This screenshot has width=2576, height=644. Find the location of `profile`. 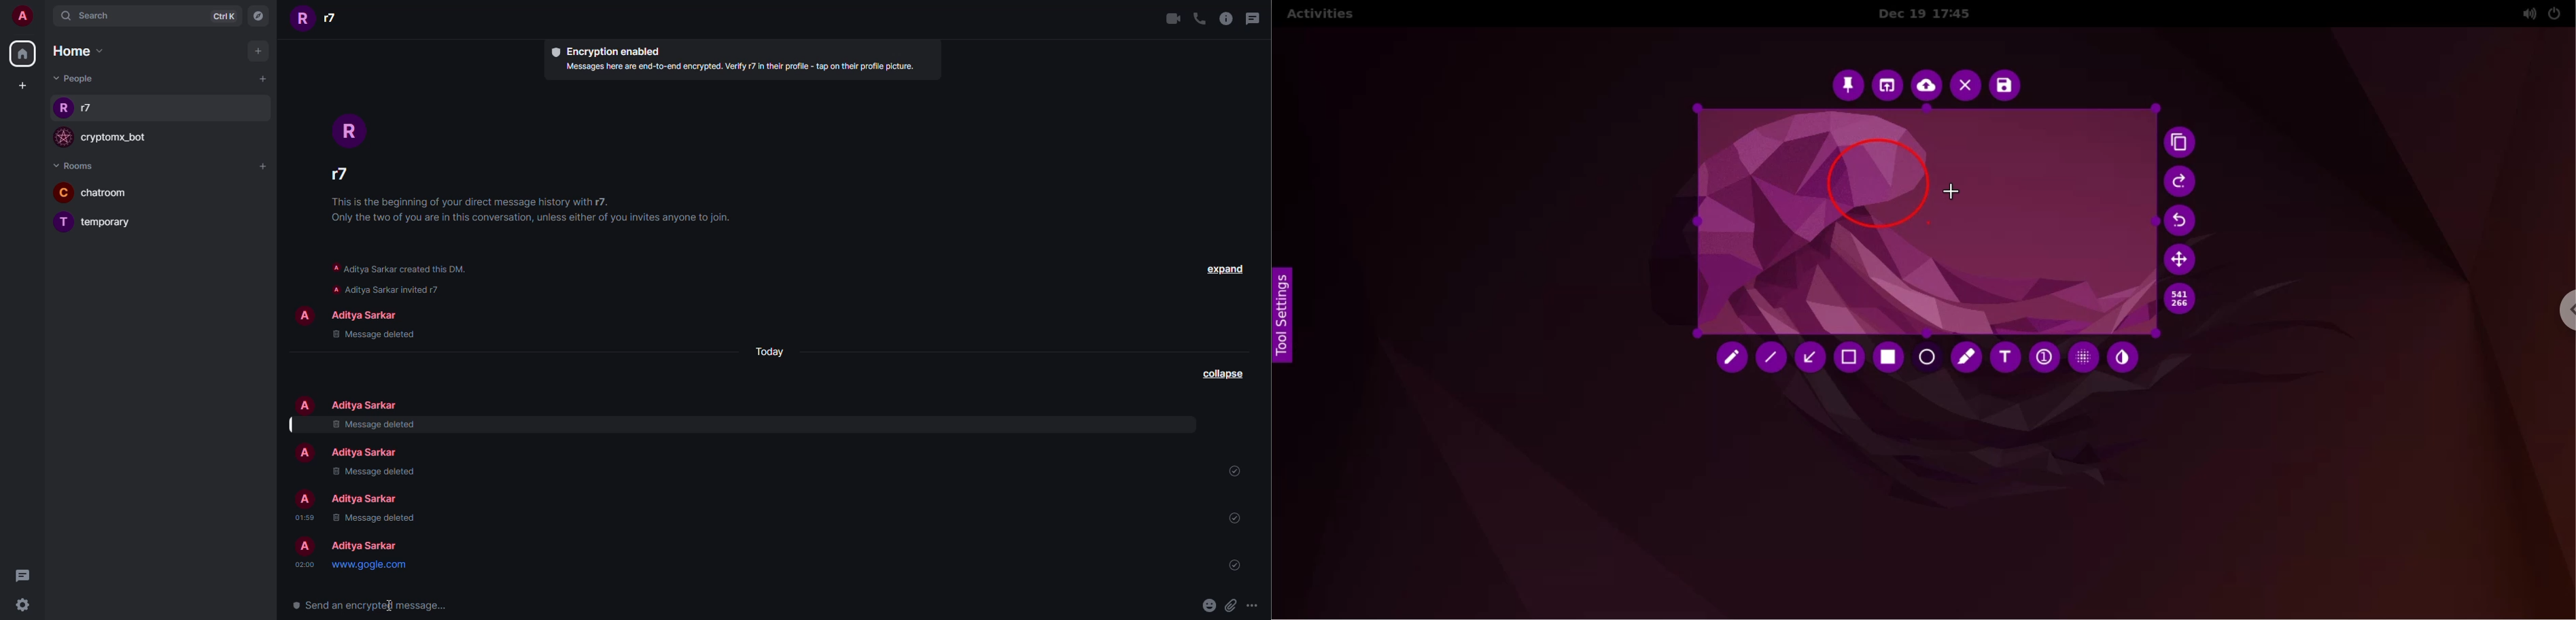

profile is located at coordinates (302, 19).